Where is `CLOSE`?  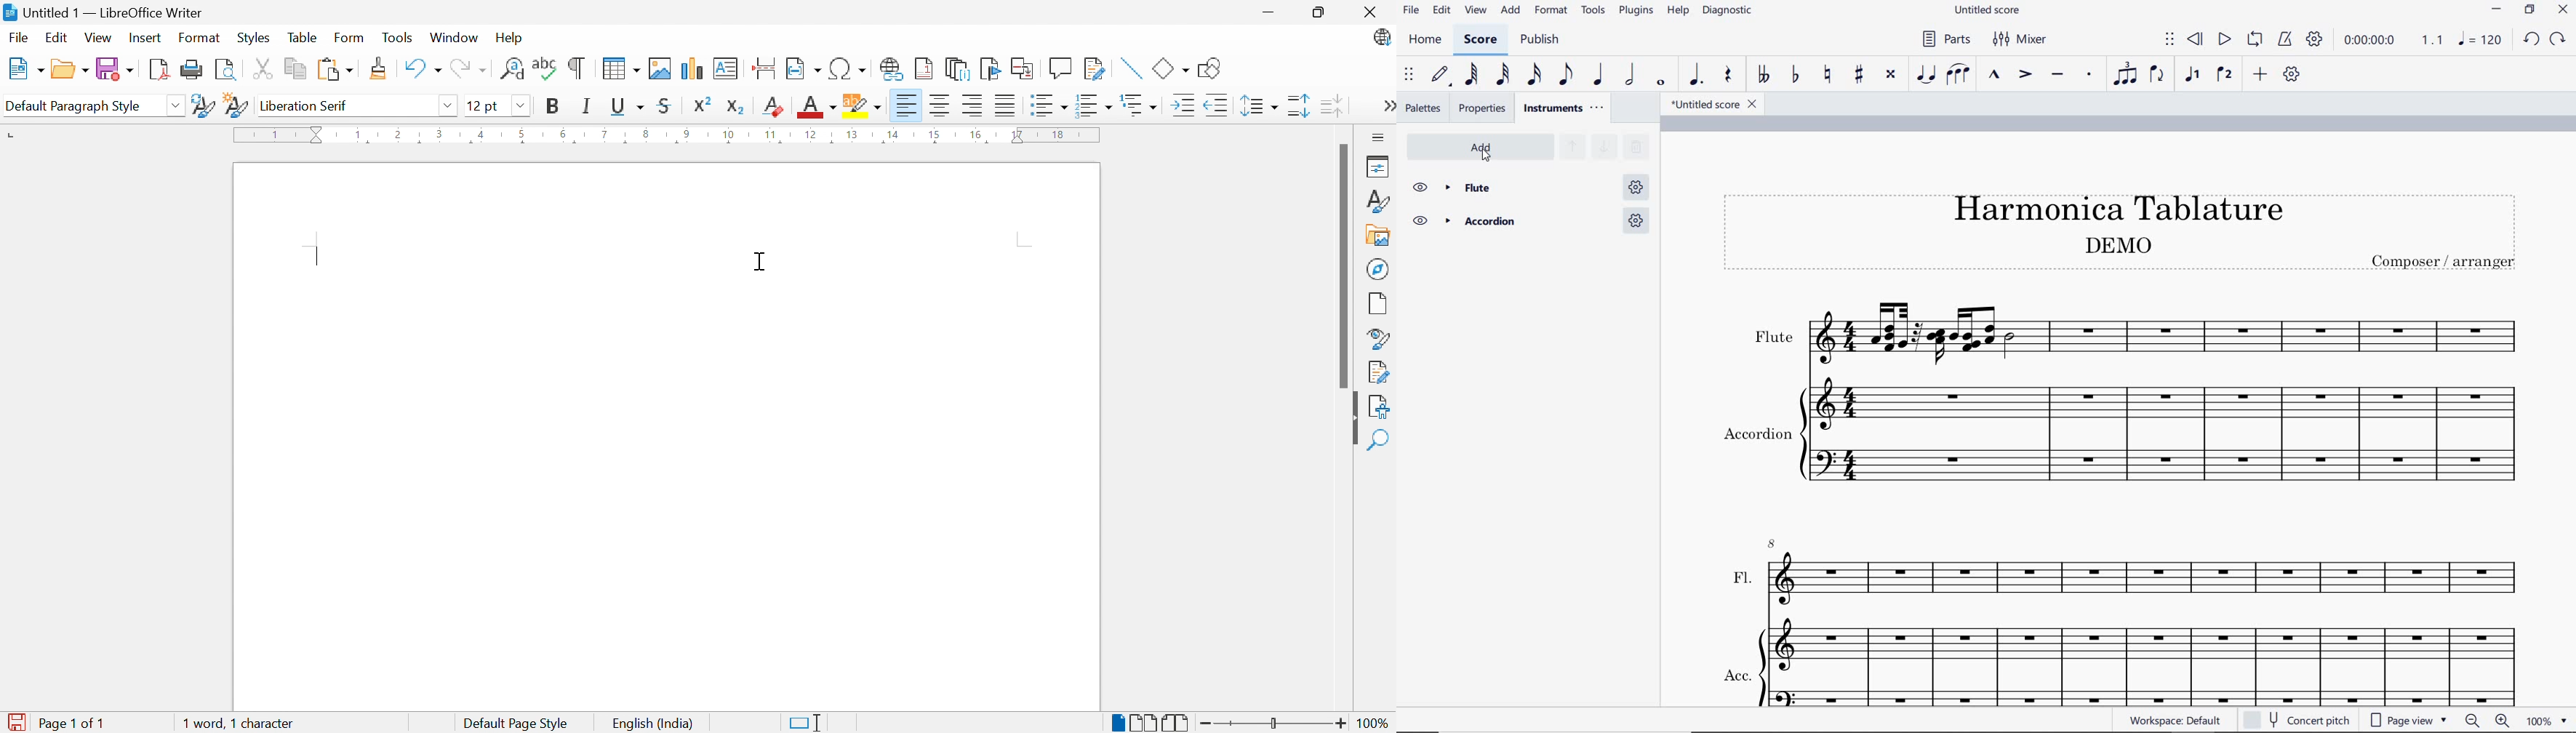 CLOSE is located at coordinates (2562, 9).